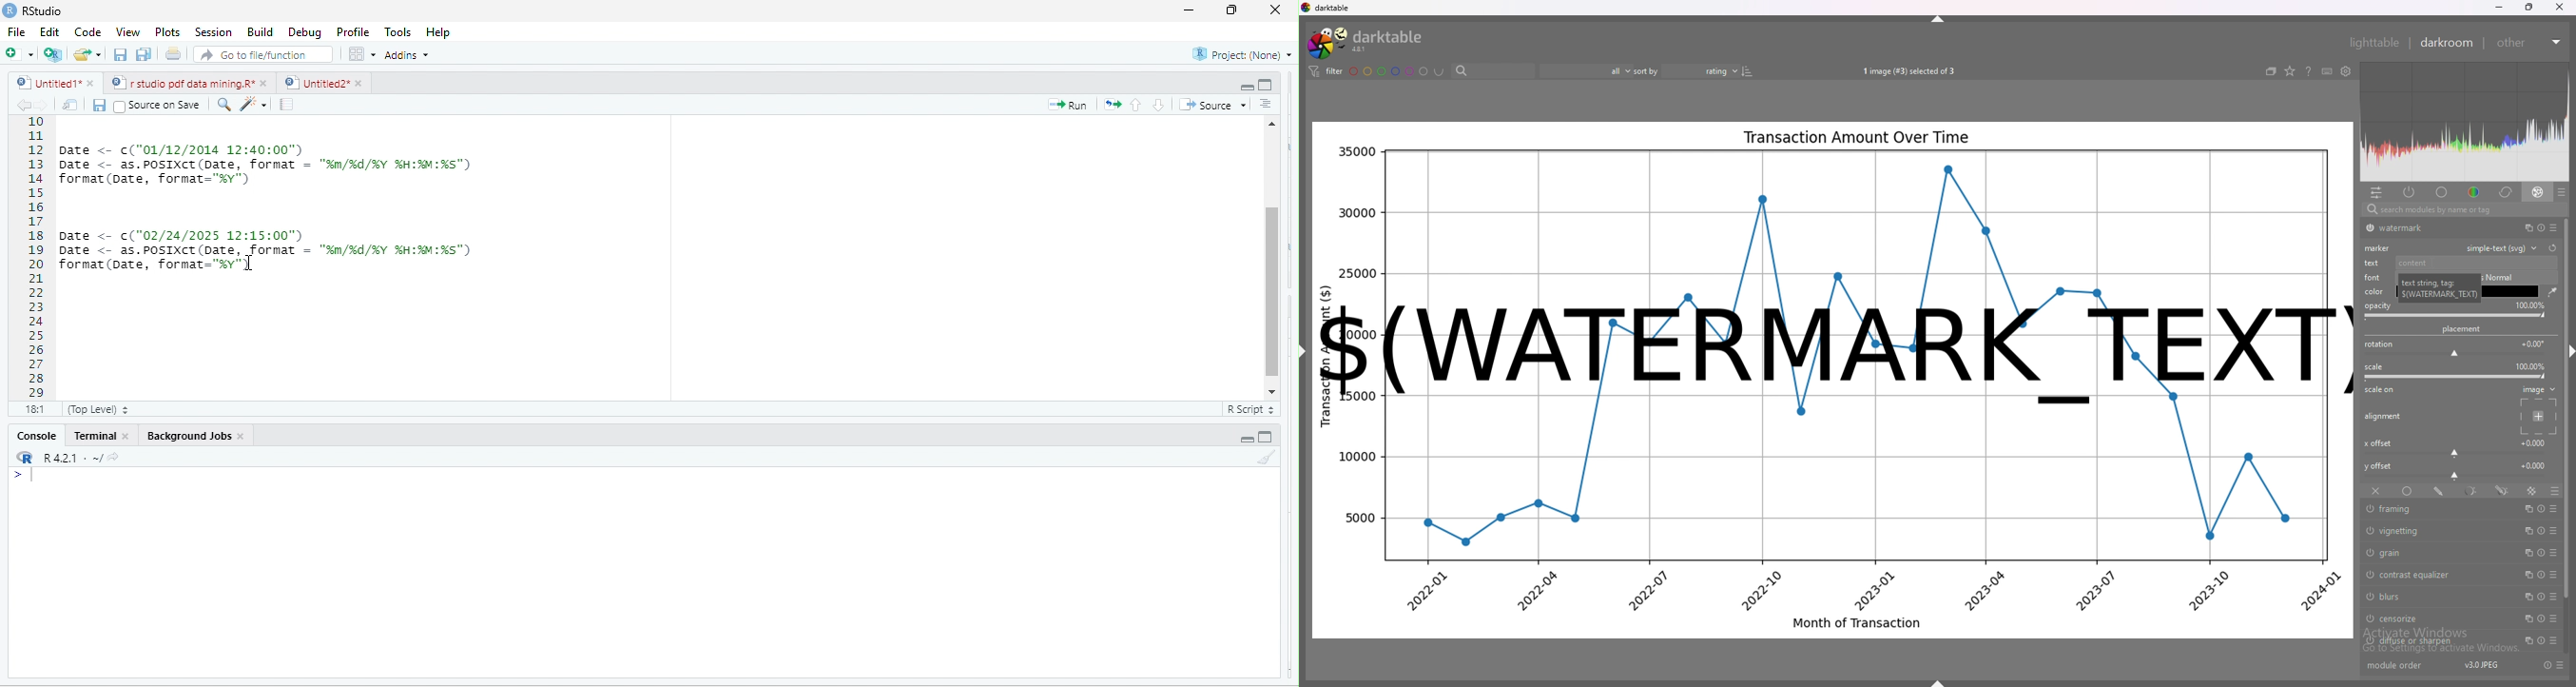  I want to click on version, so click(2480, 666).